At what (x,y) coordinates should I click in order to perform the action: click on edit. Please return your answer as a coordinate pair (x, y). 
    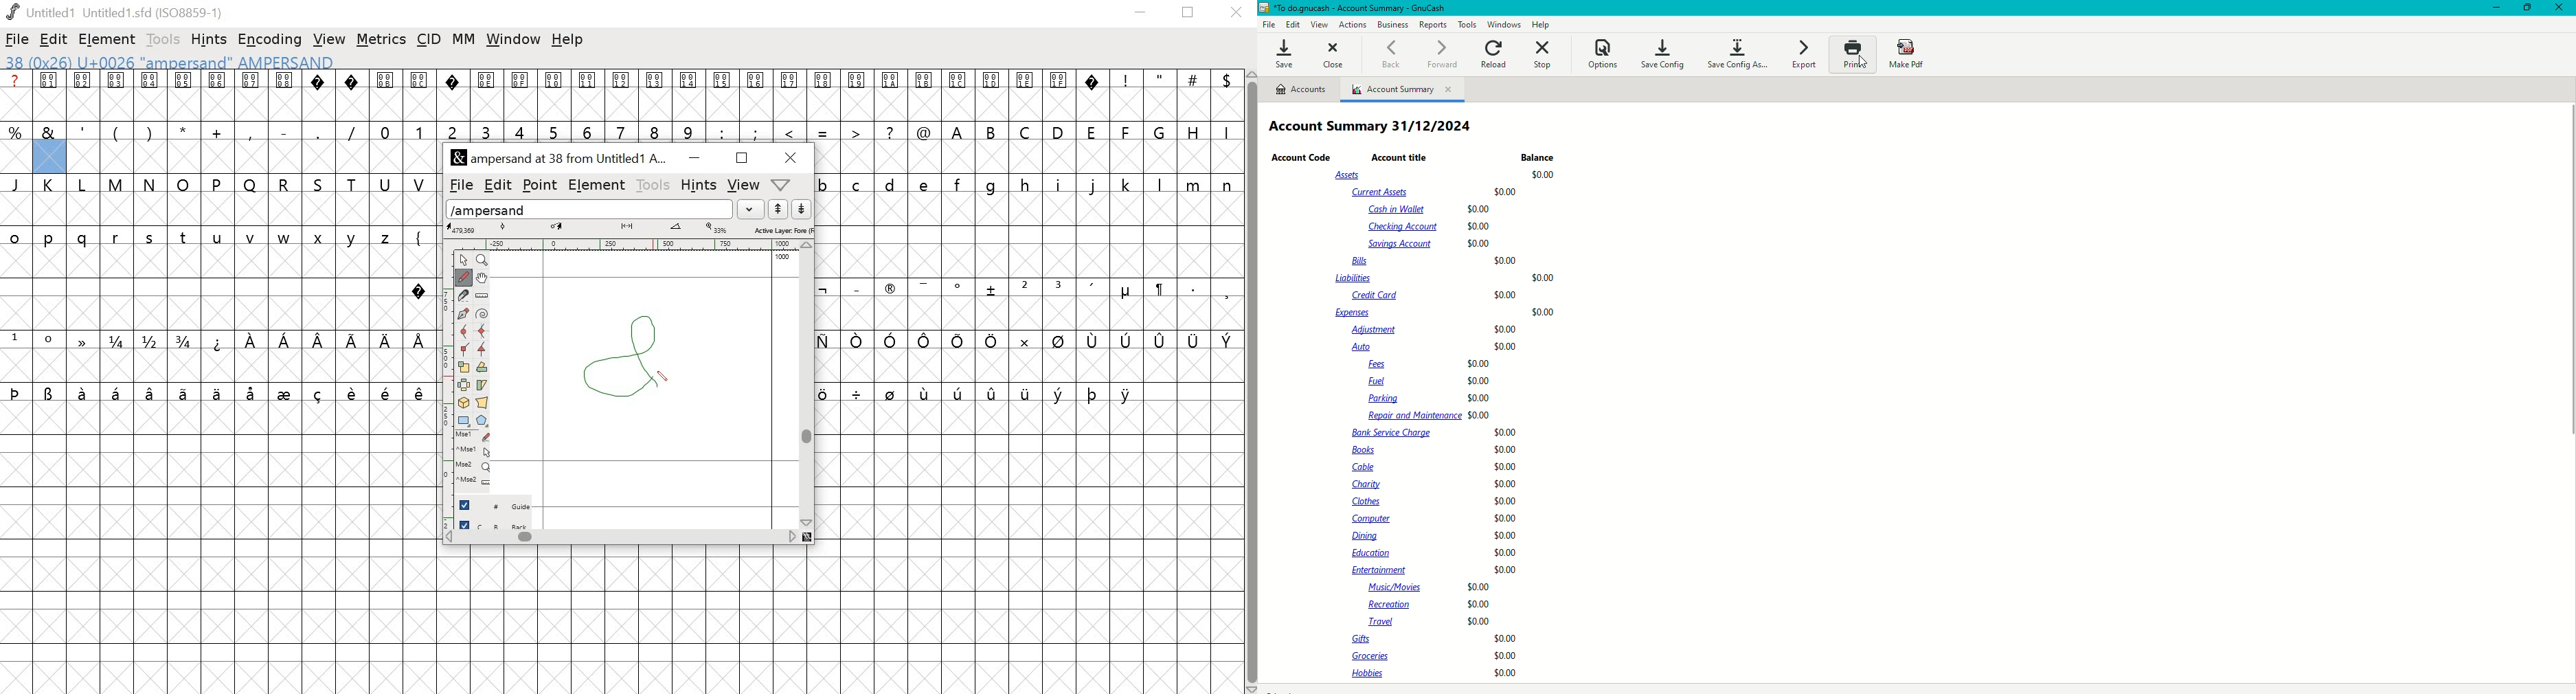
    Looking at the image, I should click on (497, 183).